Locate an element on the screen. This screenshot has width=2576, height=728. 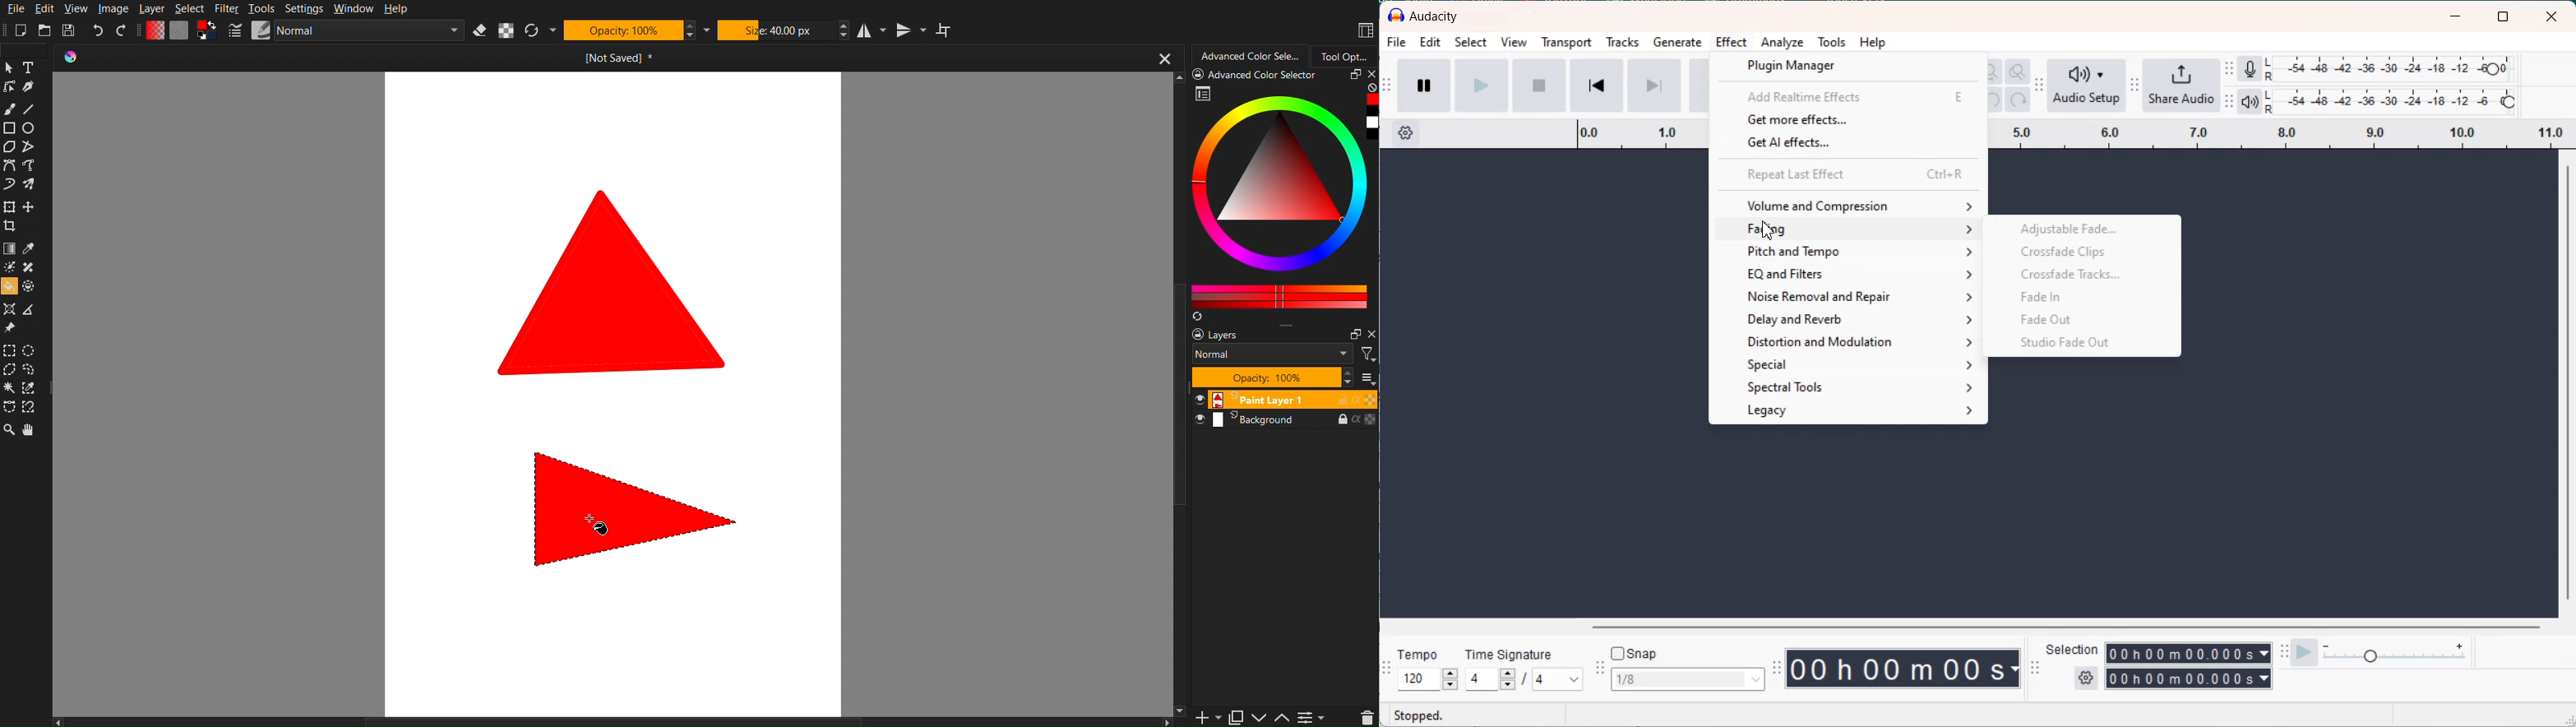
Audacity selection toolbar is located at coordinates (2036, 667).